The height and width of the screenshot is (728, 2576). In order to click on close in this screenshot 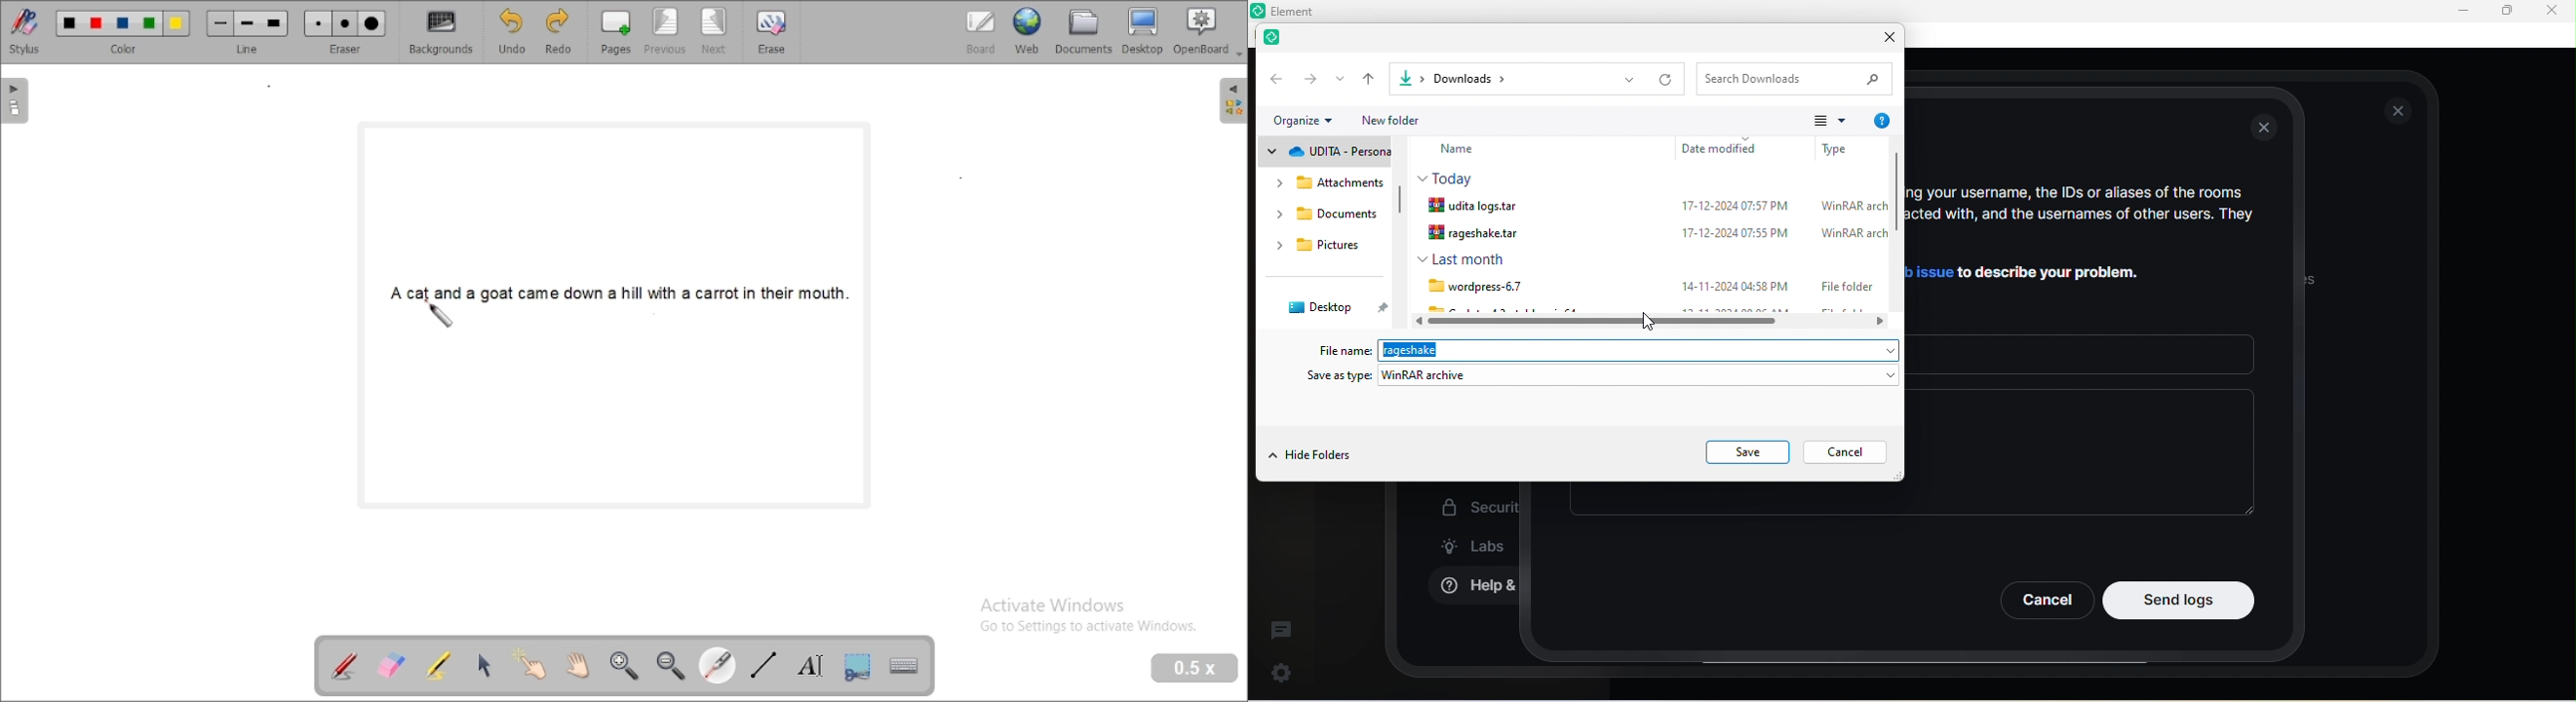, I will do `click(1884, 40)`.